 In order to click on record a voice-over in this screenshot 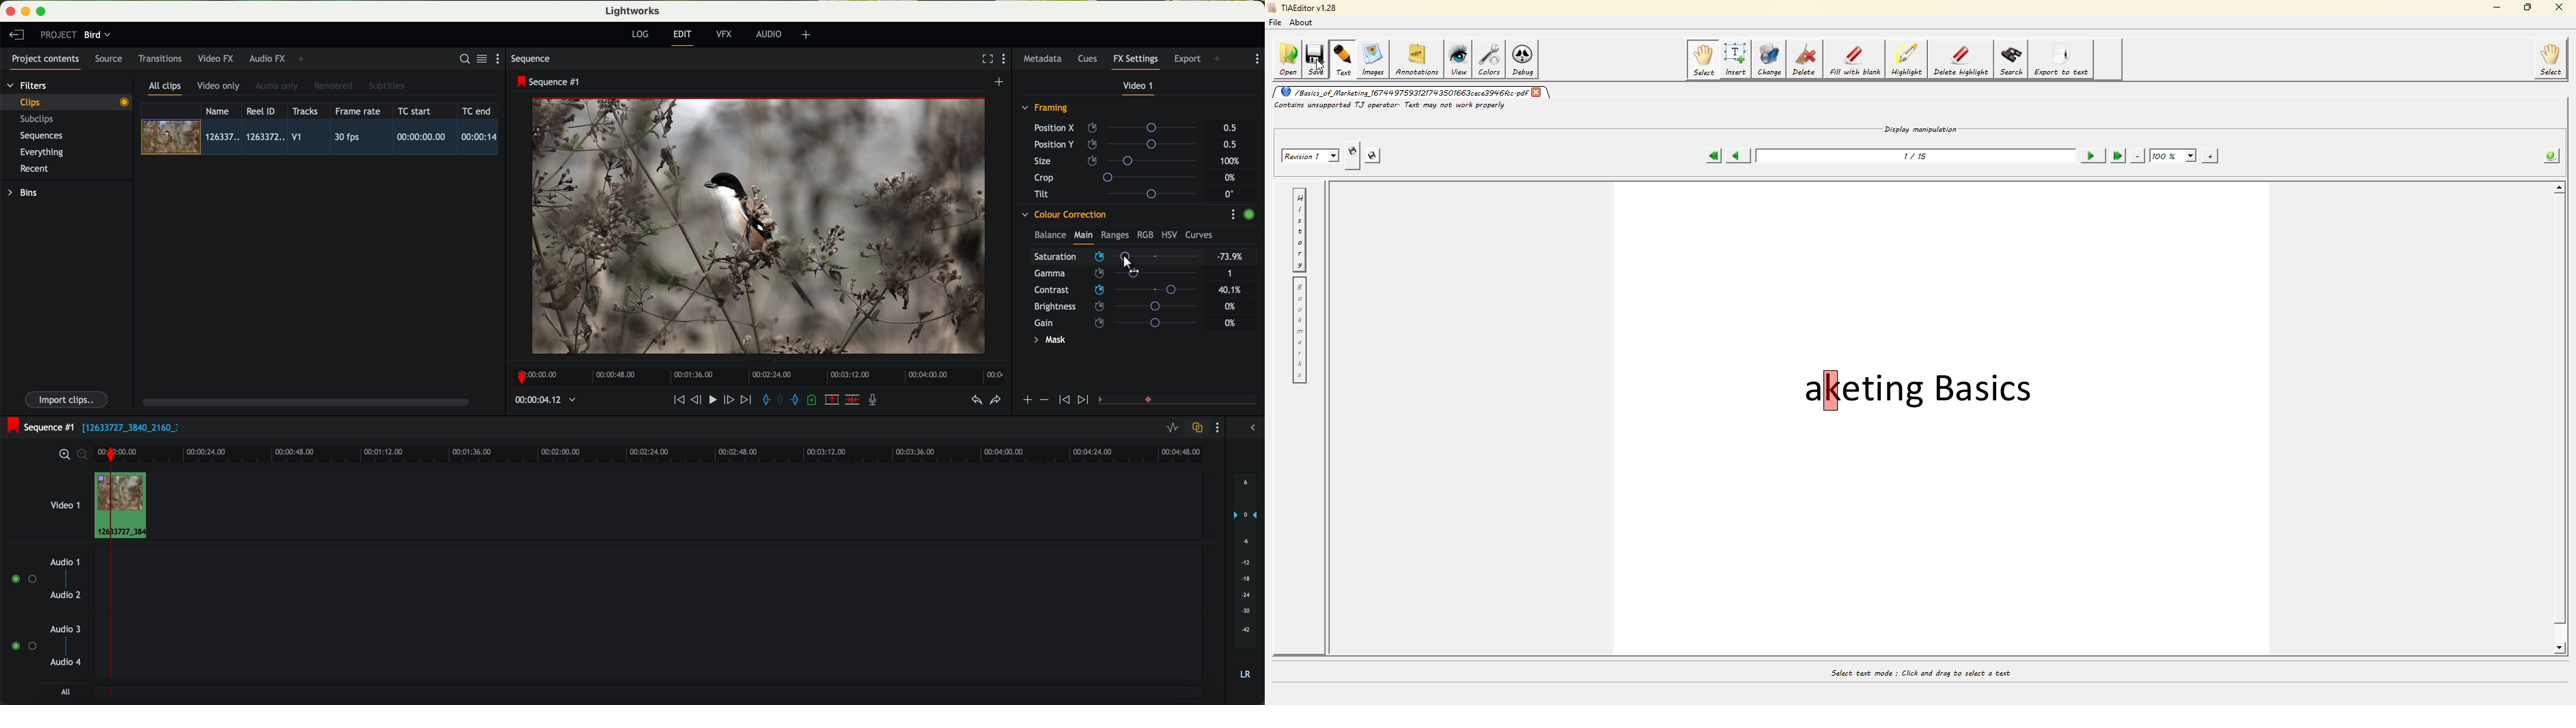, I will do `click(876, 401)`.